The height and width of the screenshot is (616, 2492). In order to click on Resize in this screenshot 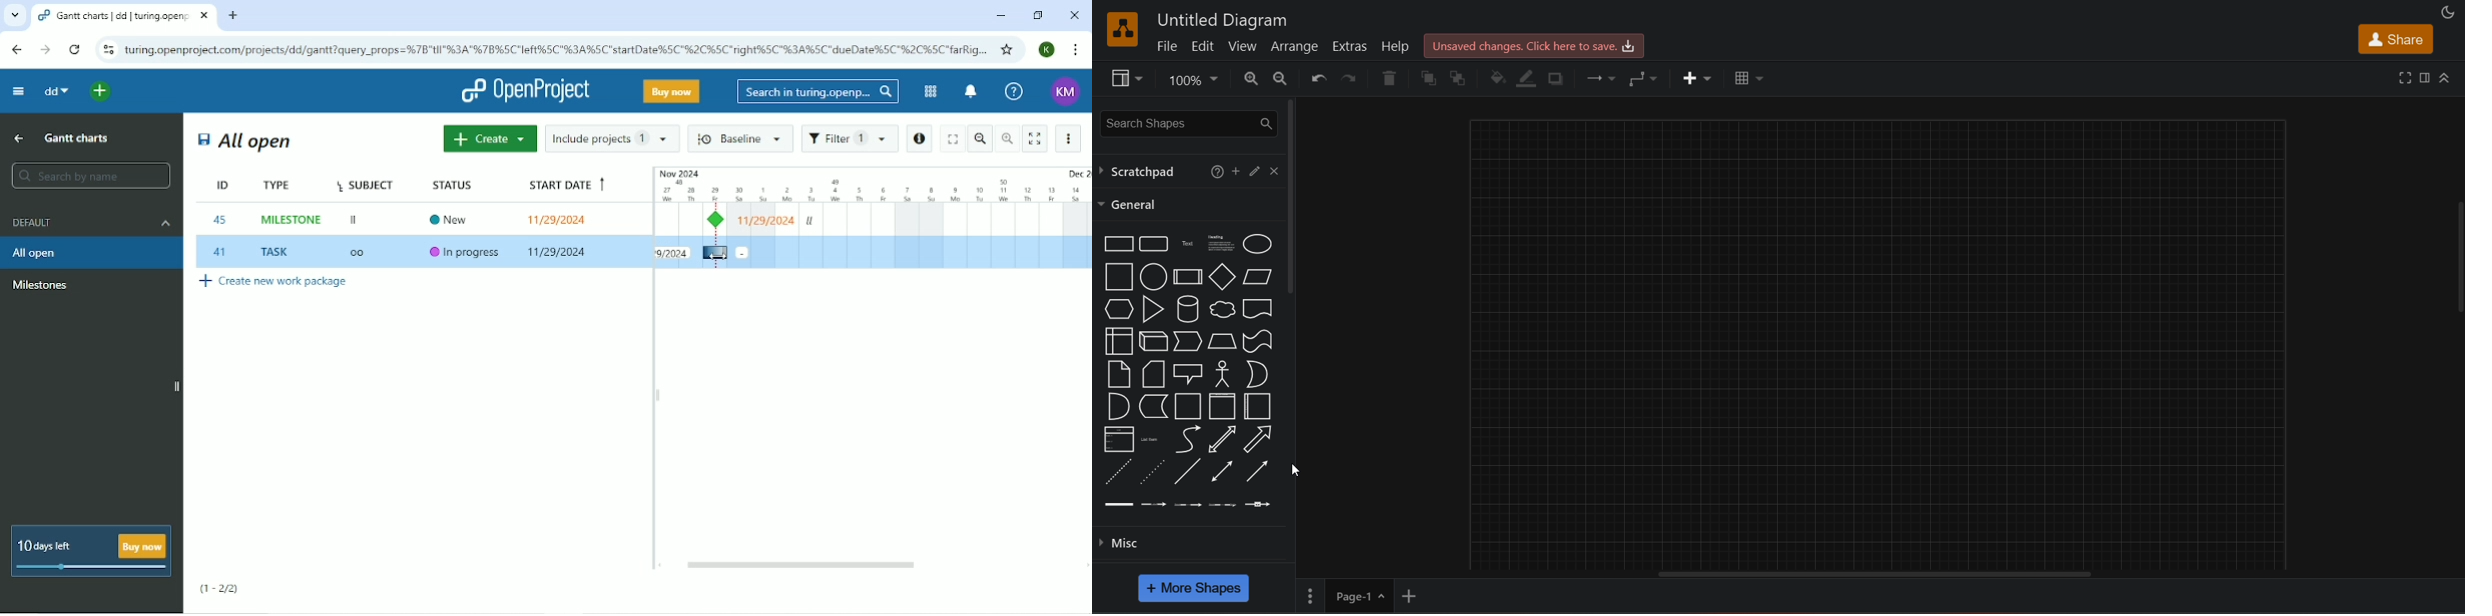, I will do `click(658, 395)`.